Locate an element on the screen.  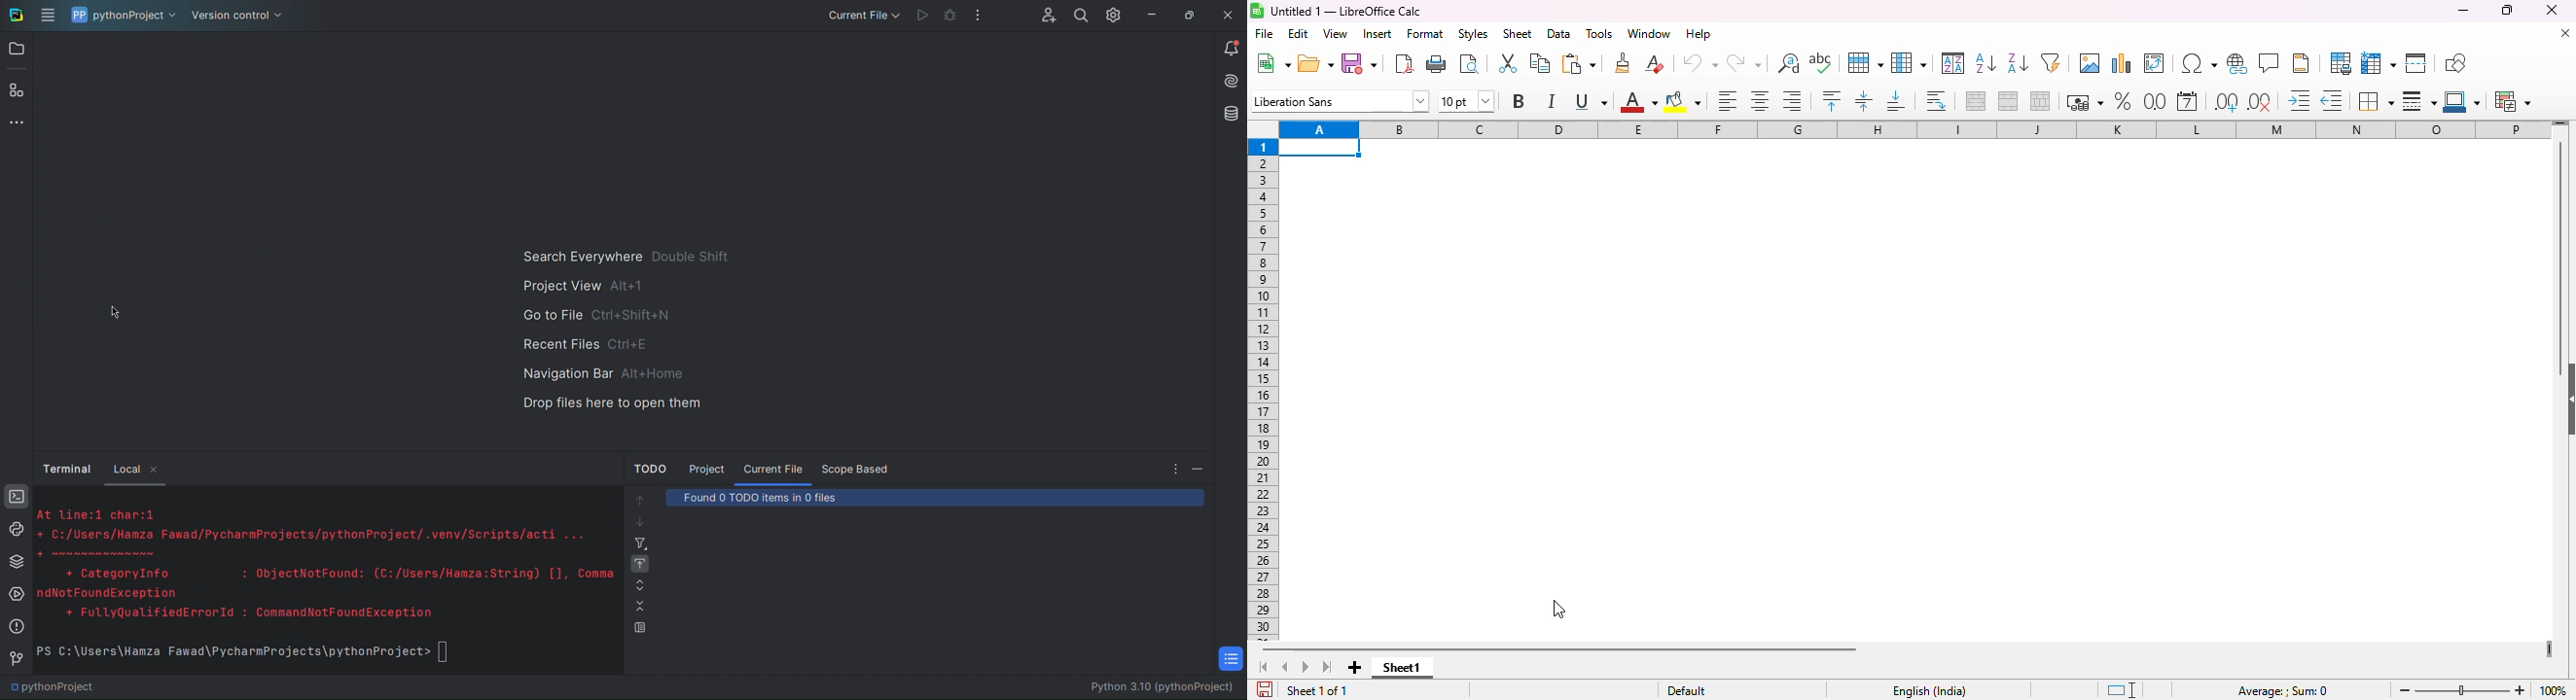
border color is located at coordinates (2462, 101).